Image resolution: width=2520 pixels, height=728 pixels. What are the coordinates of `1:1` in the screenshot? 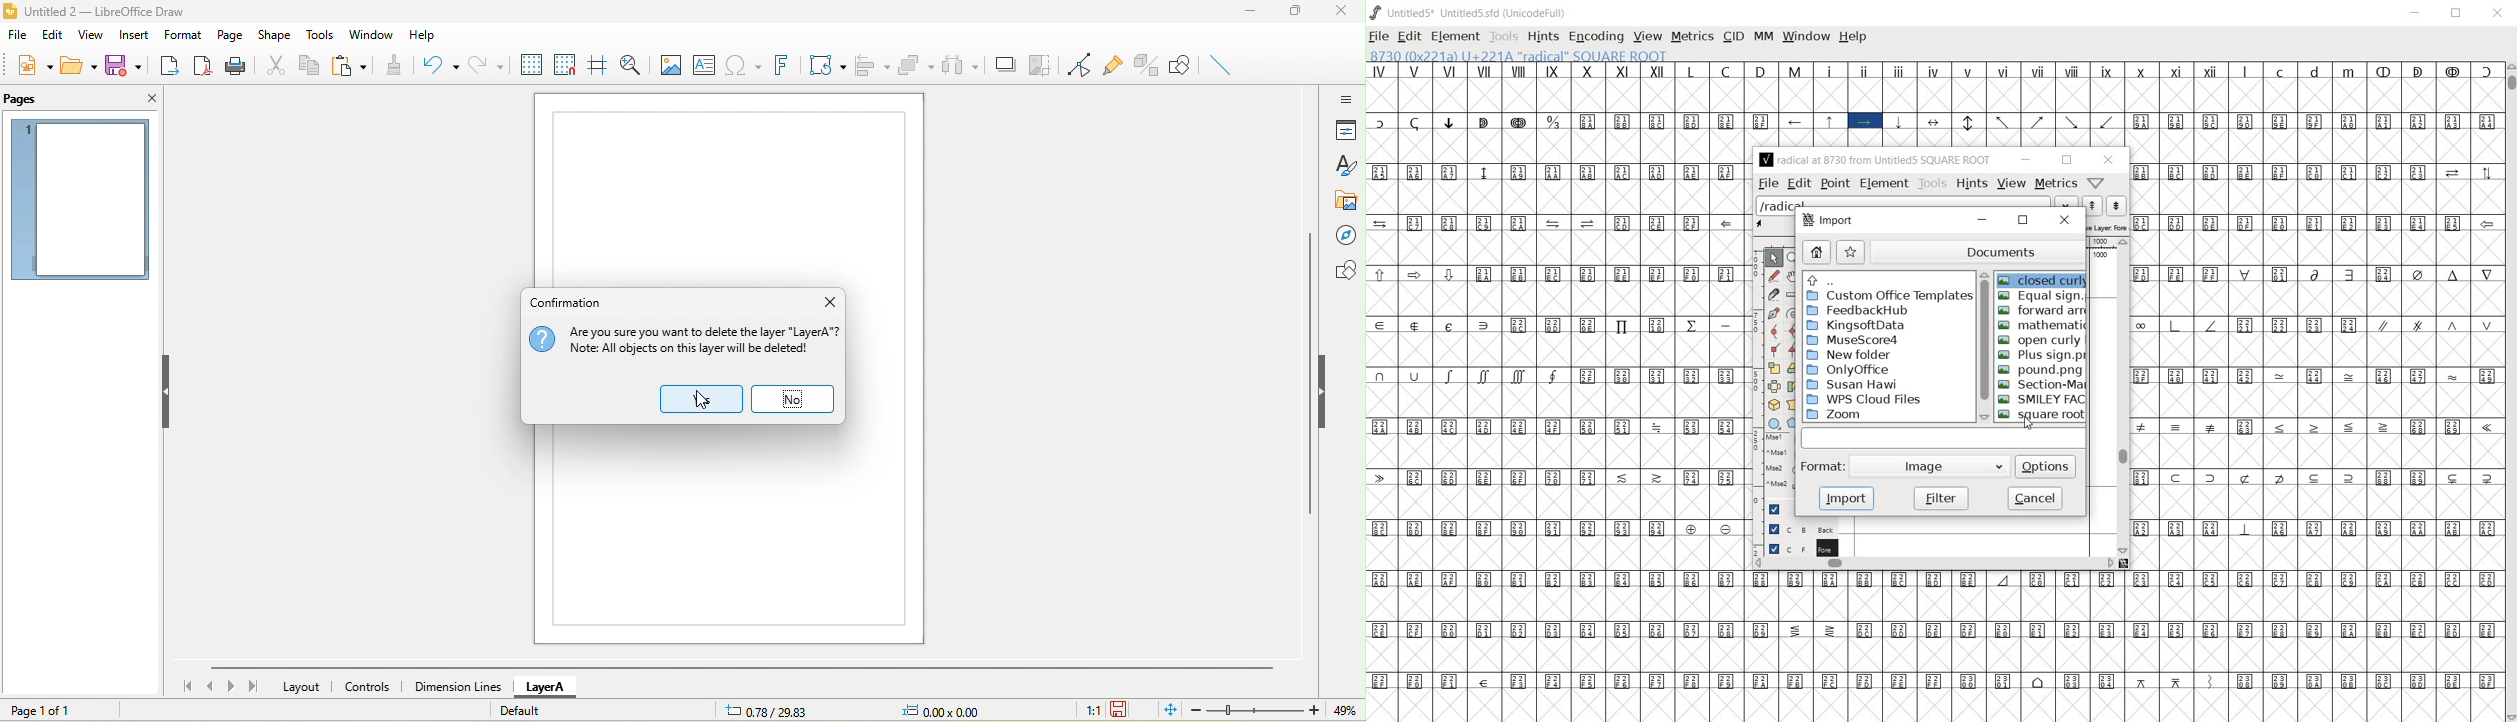 It's located at (1083, 711).